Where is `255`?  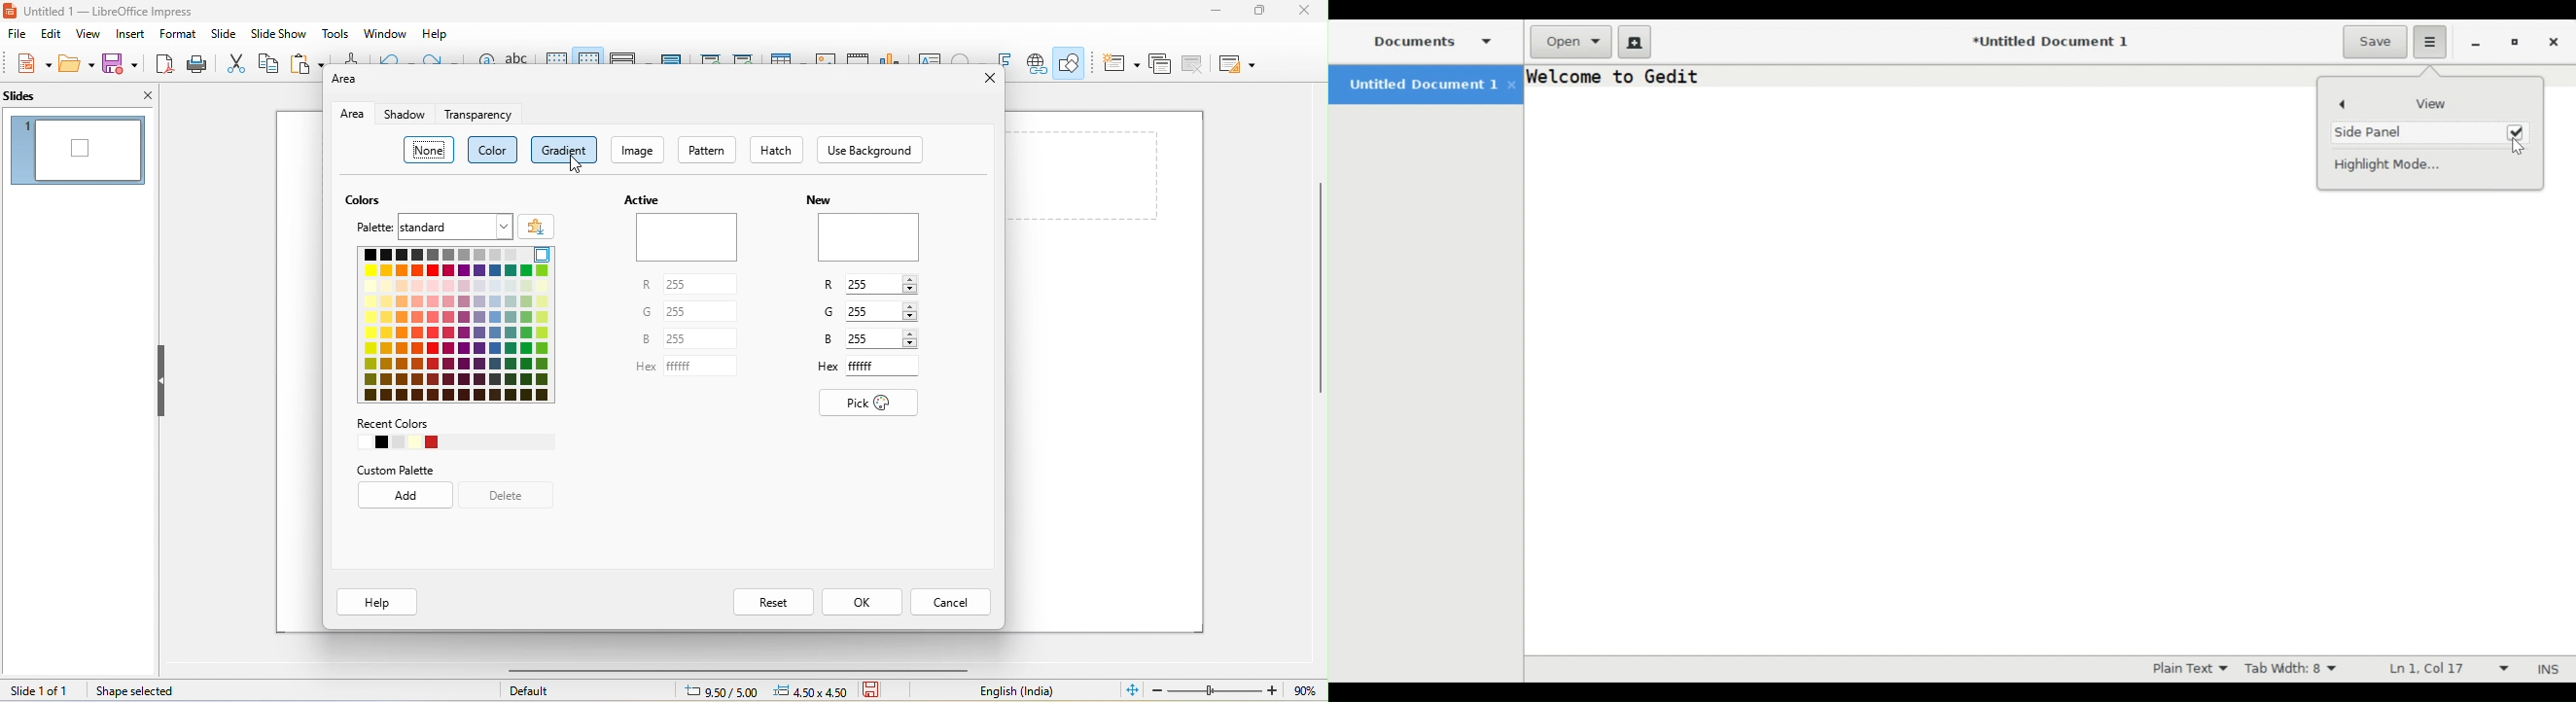
255 is located at coordinates (874, 312).